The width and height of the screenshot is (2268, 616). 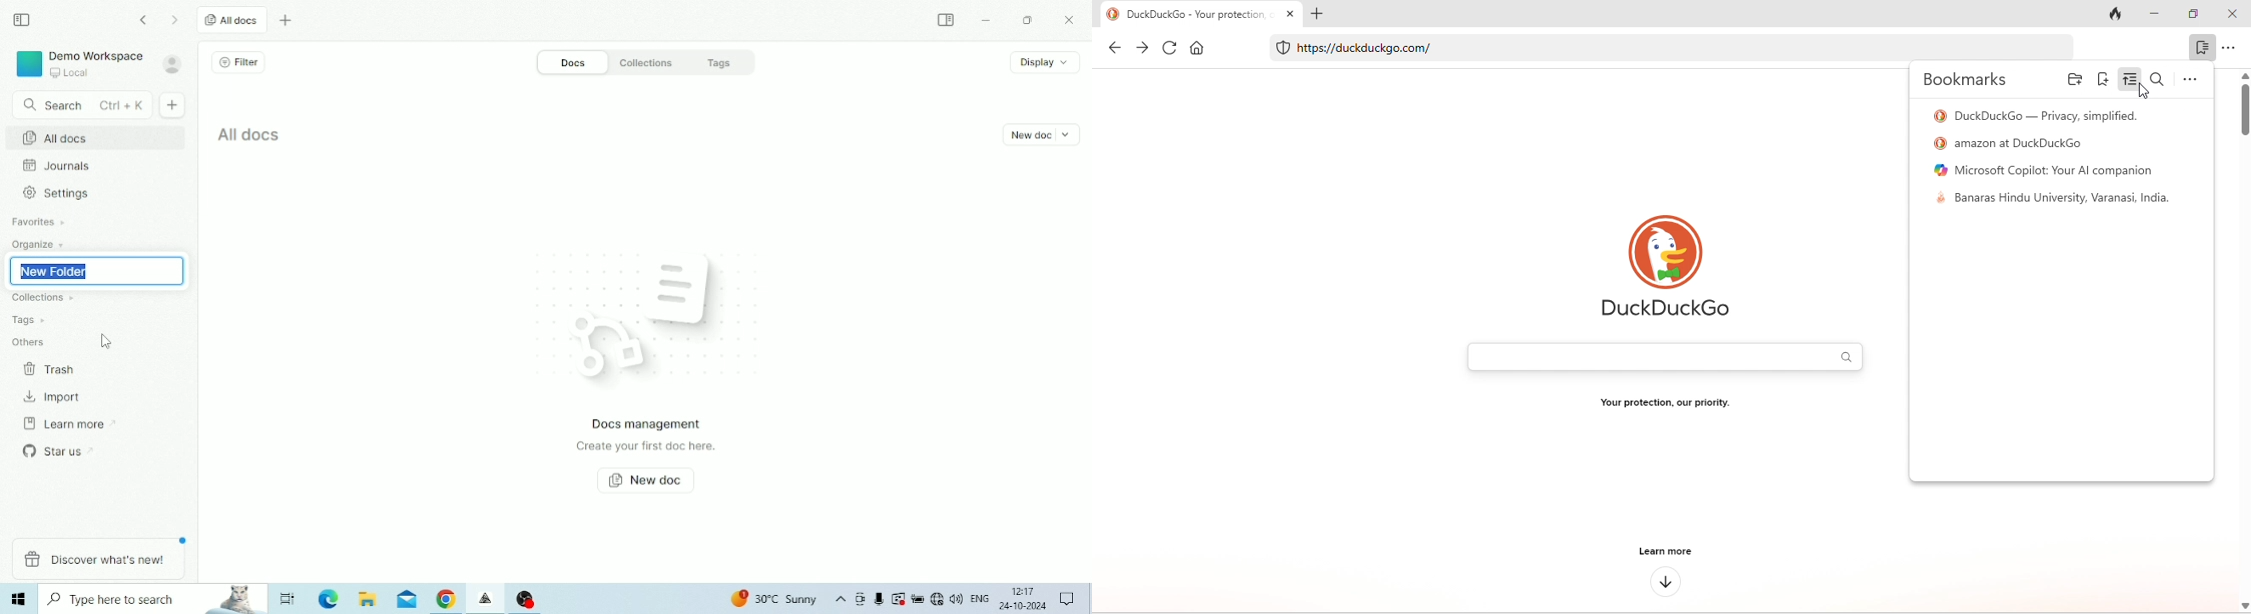 What do you see at coordinates (81, 106) in the screenshot?
I see `Search` at bounding box center [81, 106].